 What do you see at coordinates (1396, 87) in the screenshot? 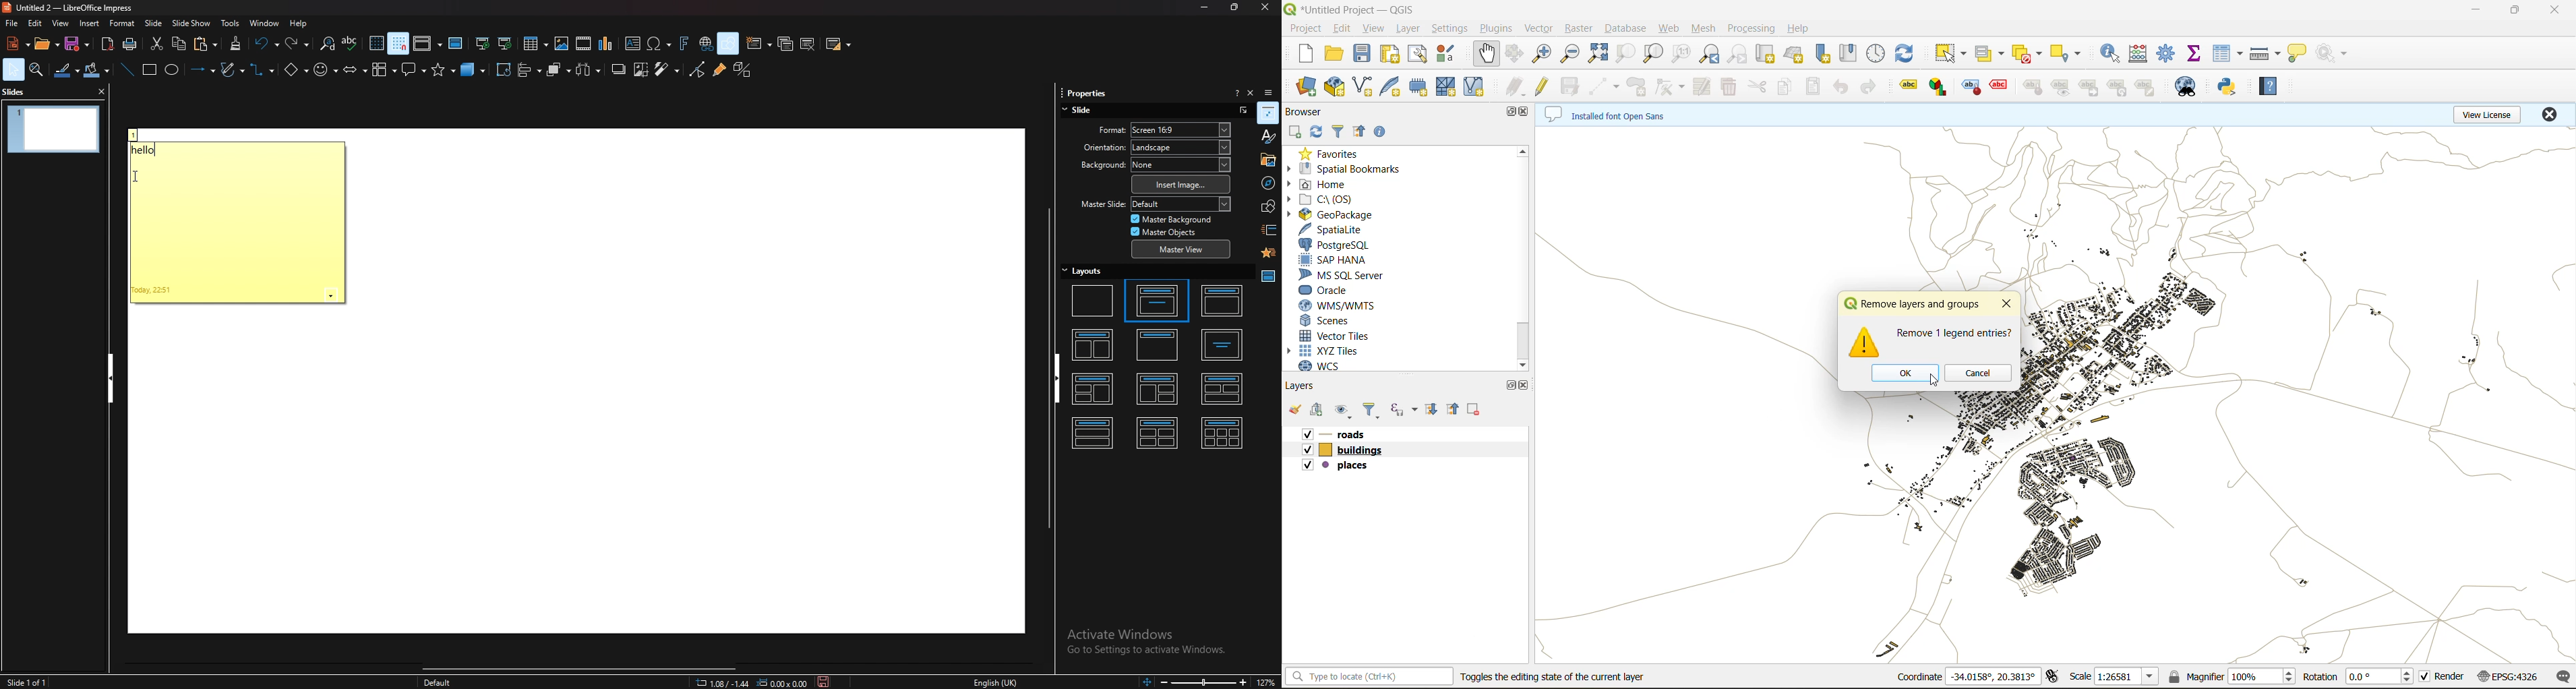
I see `new spatialite` at bounding box center [1396, 87].